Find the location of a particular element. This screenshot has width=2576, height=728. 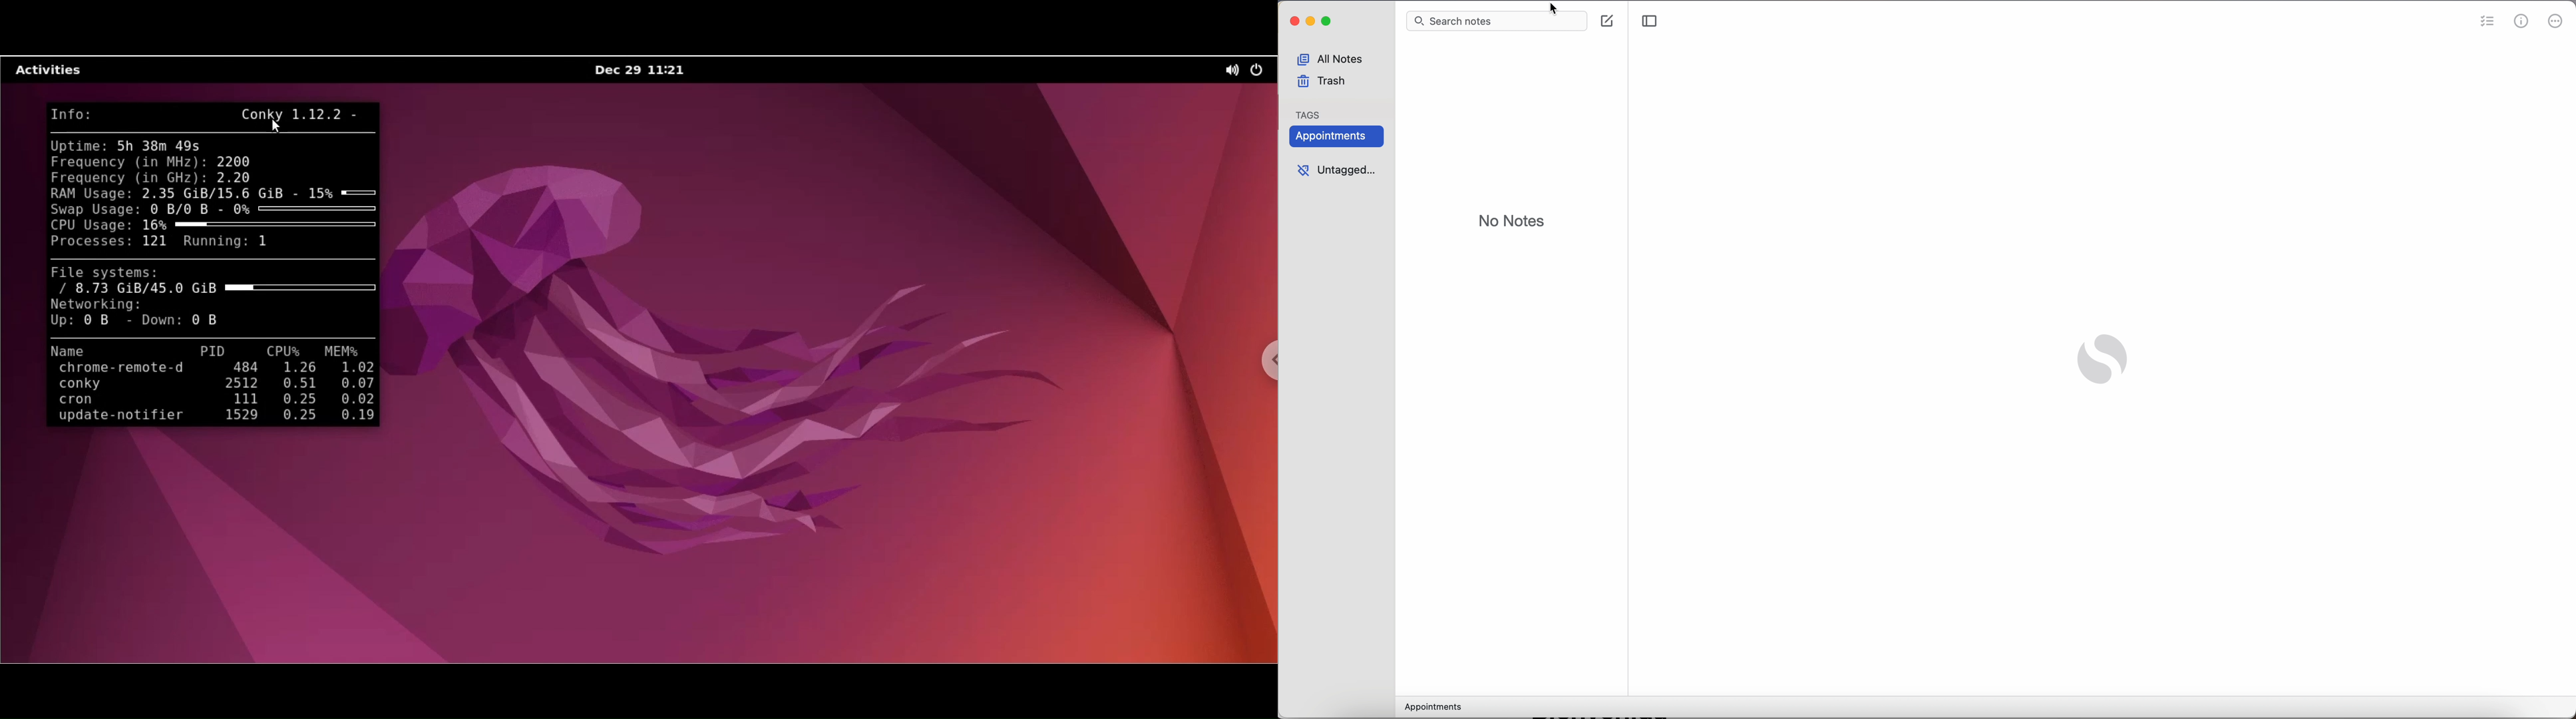

new tag: appointments is located at coordinates (1333, 137).